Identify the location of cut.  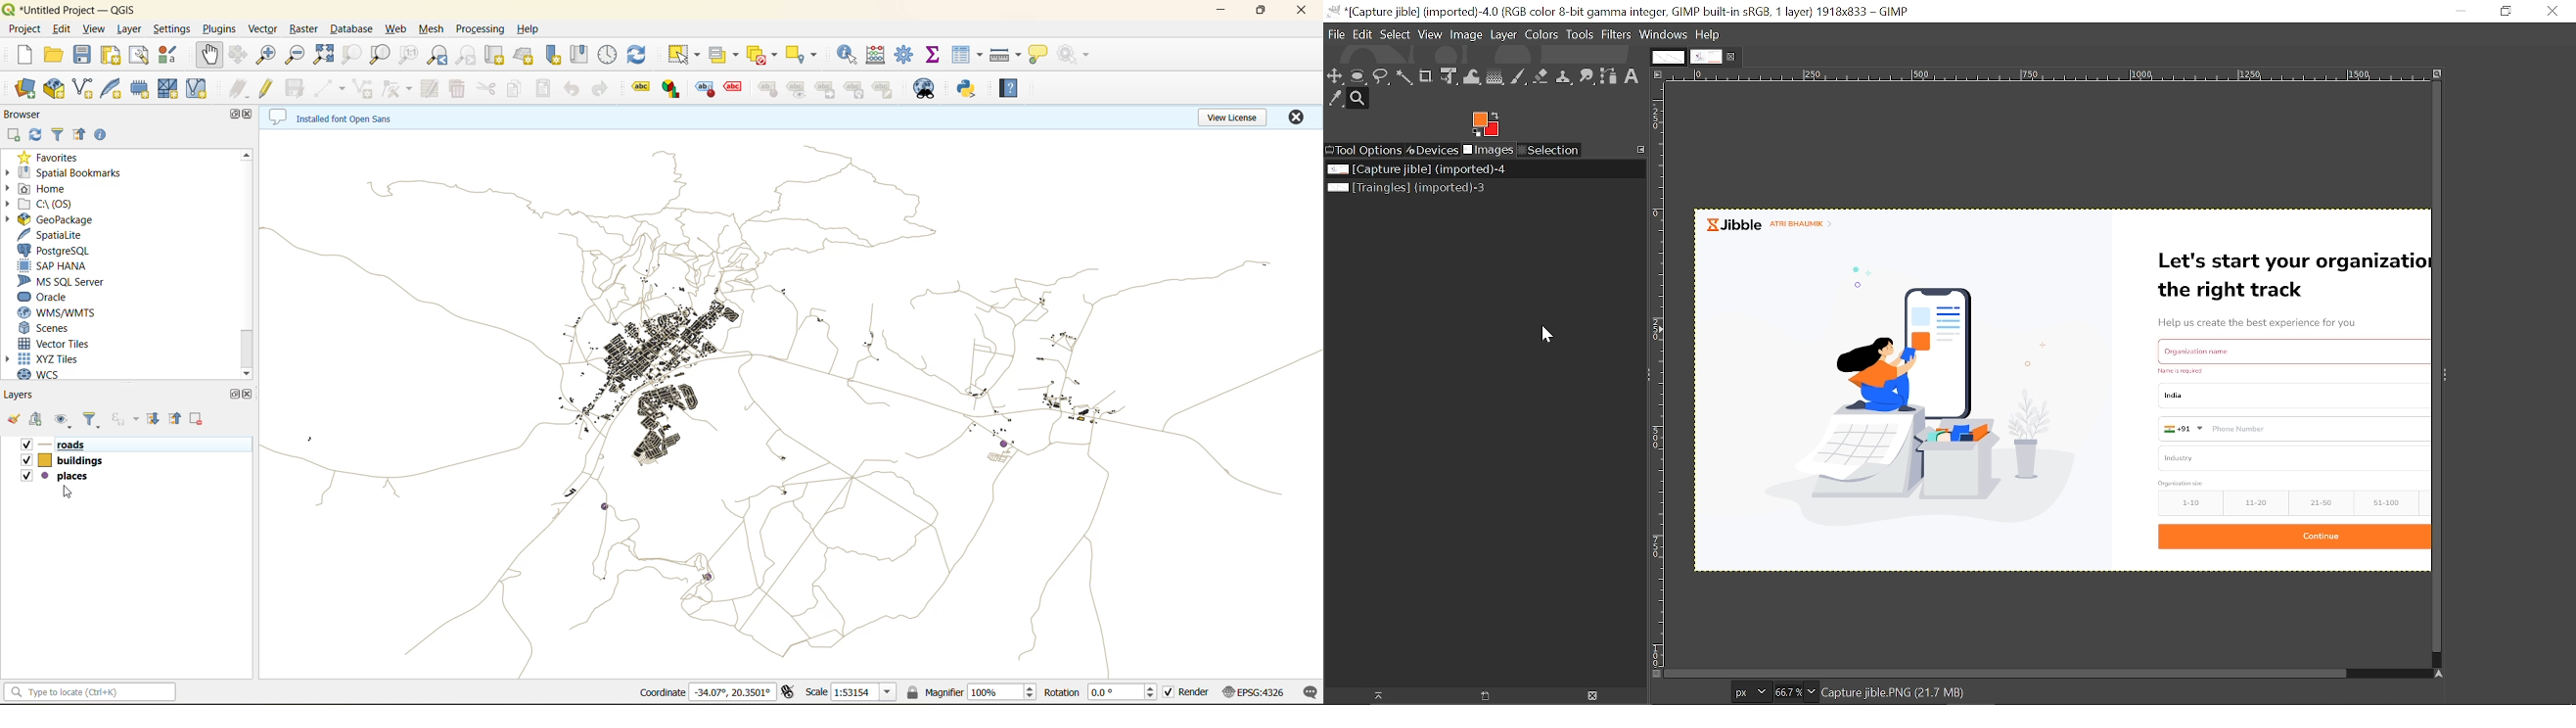
(488, 90).